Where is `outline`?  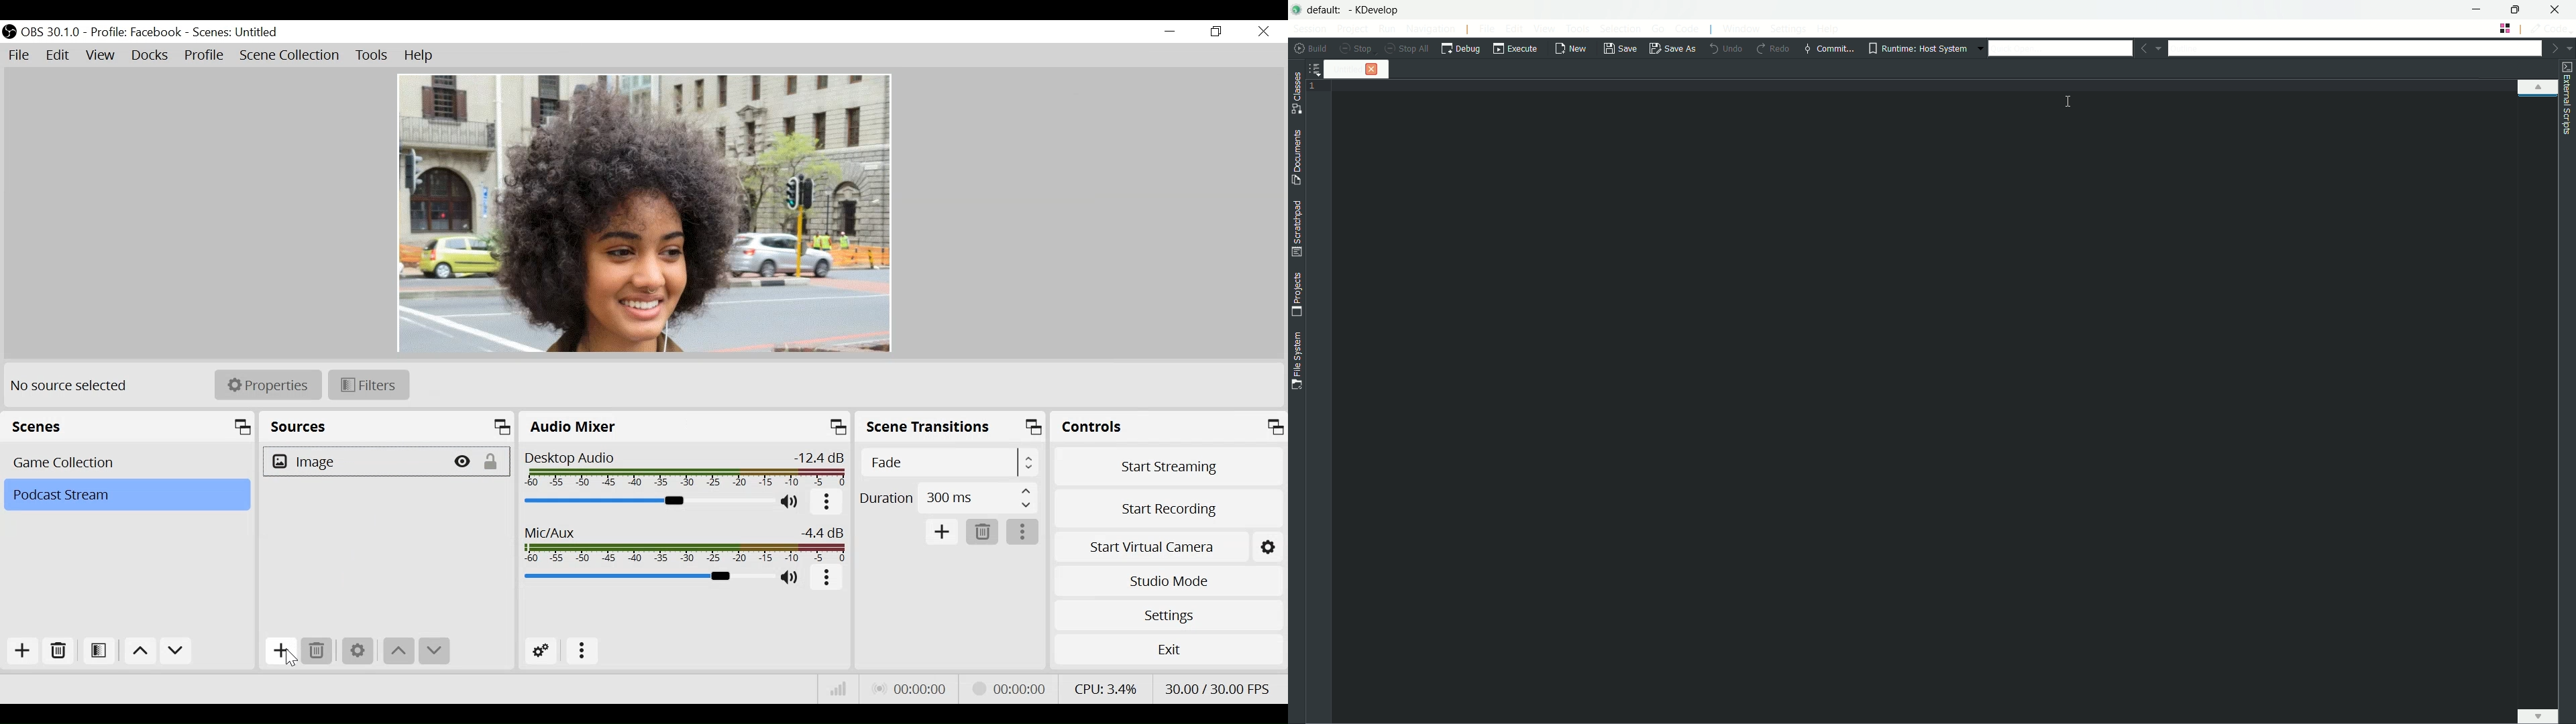 outline is located at coordinates (2353, 50).